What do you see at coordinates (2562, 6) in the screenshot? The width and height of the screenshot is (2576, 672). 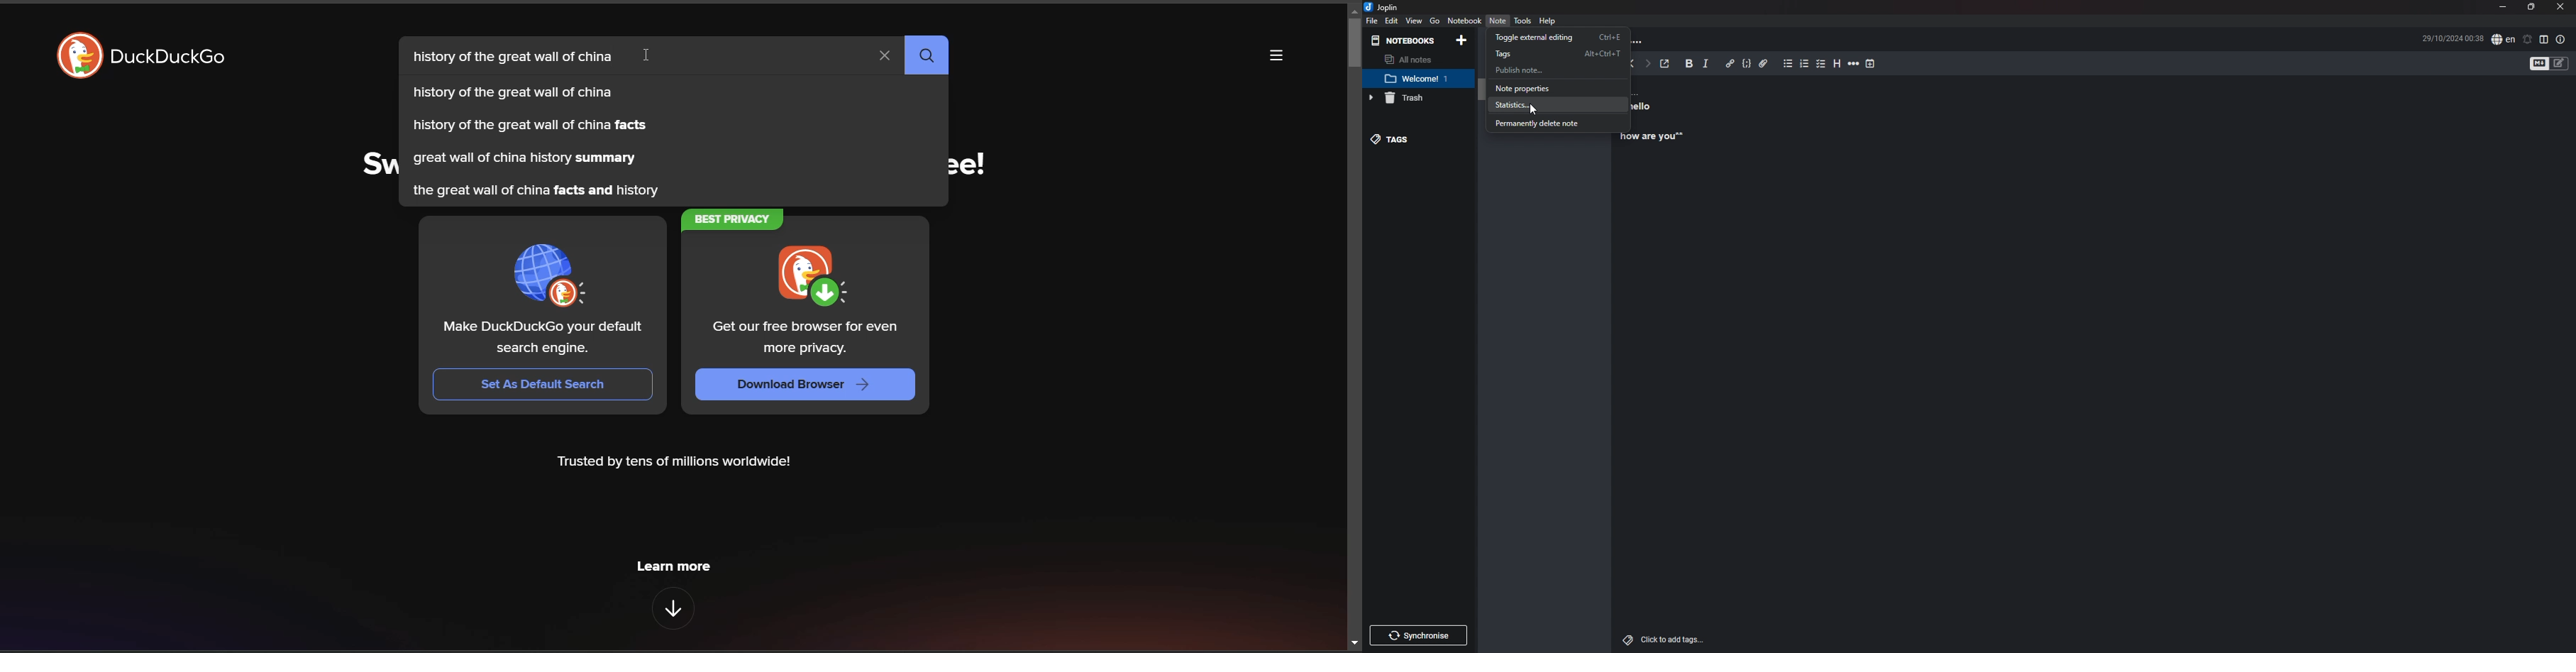 I see `close` at bounding box center [2562, 6].